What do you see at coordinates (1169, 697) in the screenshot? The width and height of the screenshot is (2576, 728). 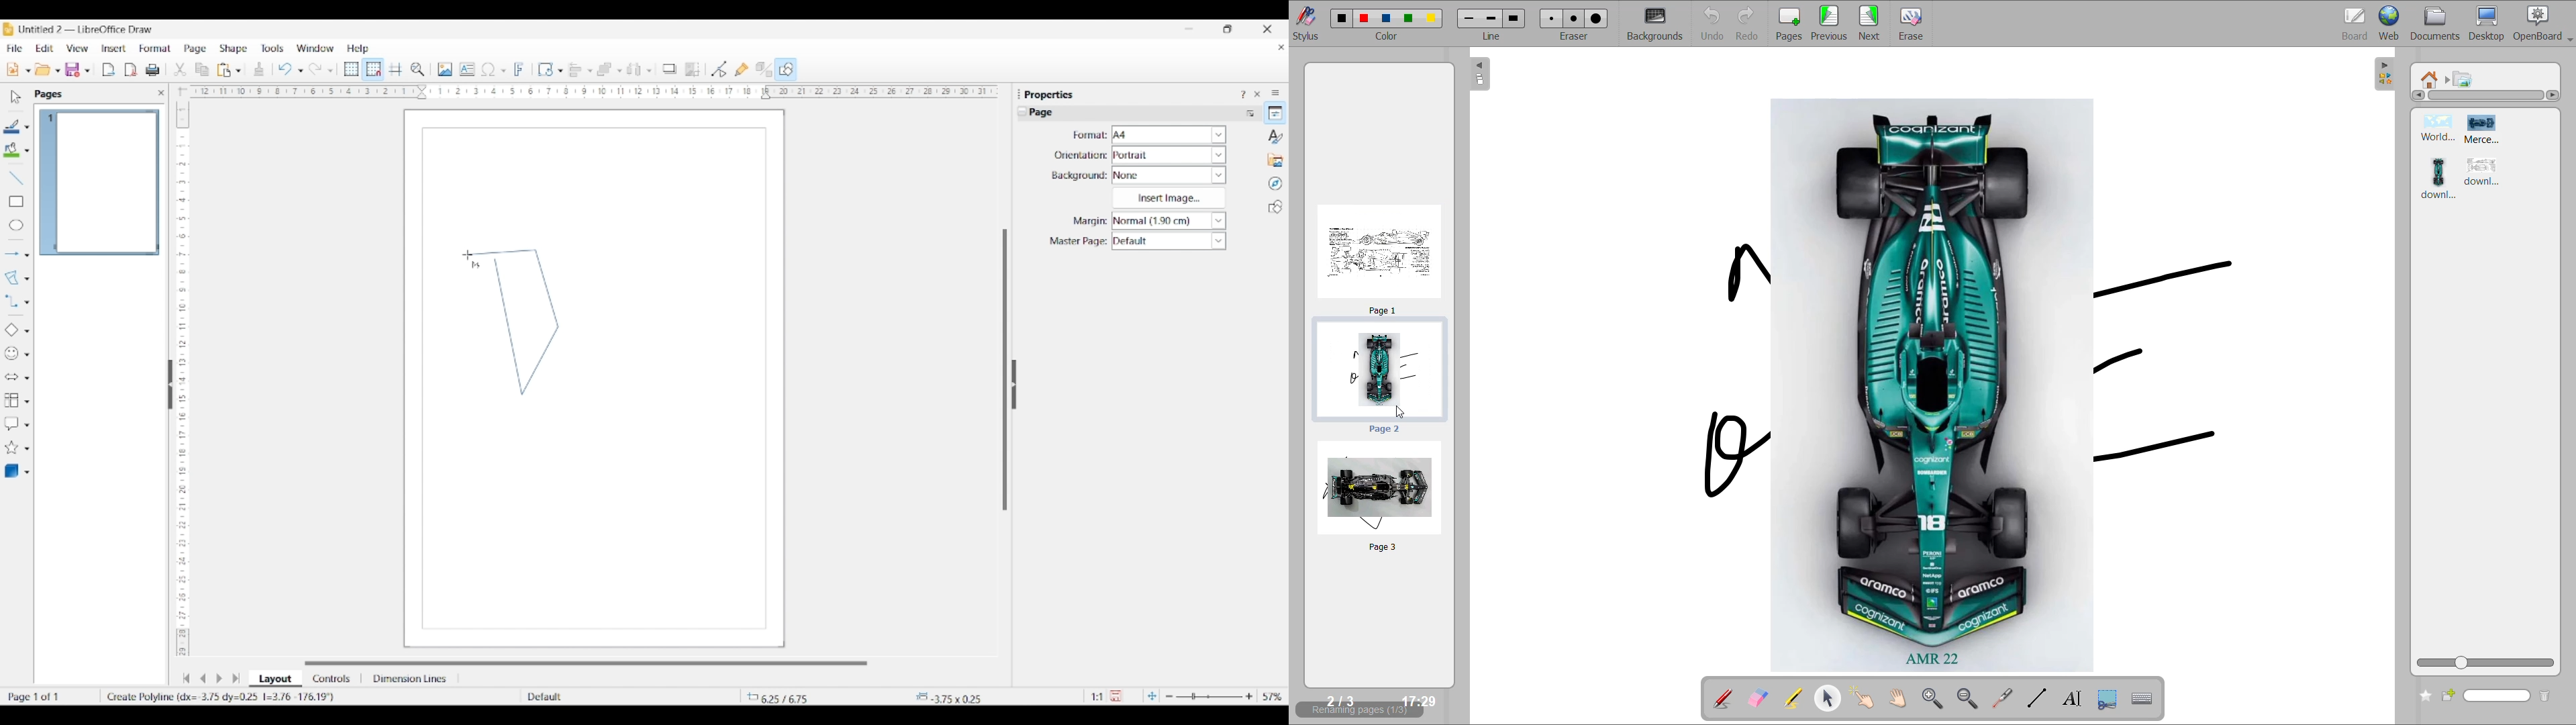 I see `Zoom out` at bounding box center [1169, 697].